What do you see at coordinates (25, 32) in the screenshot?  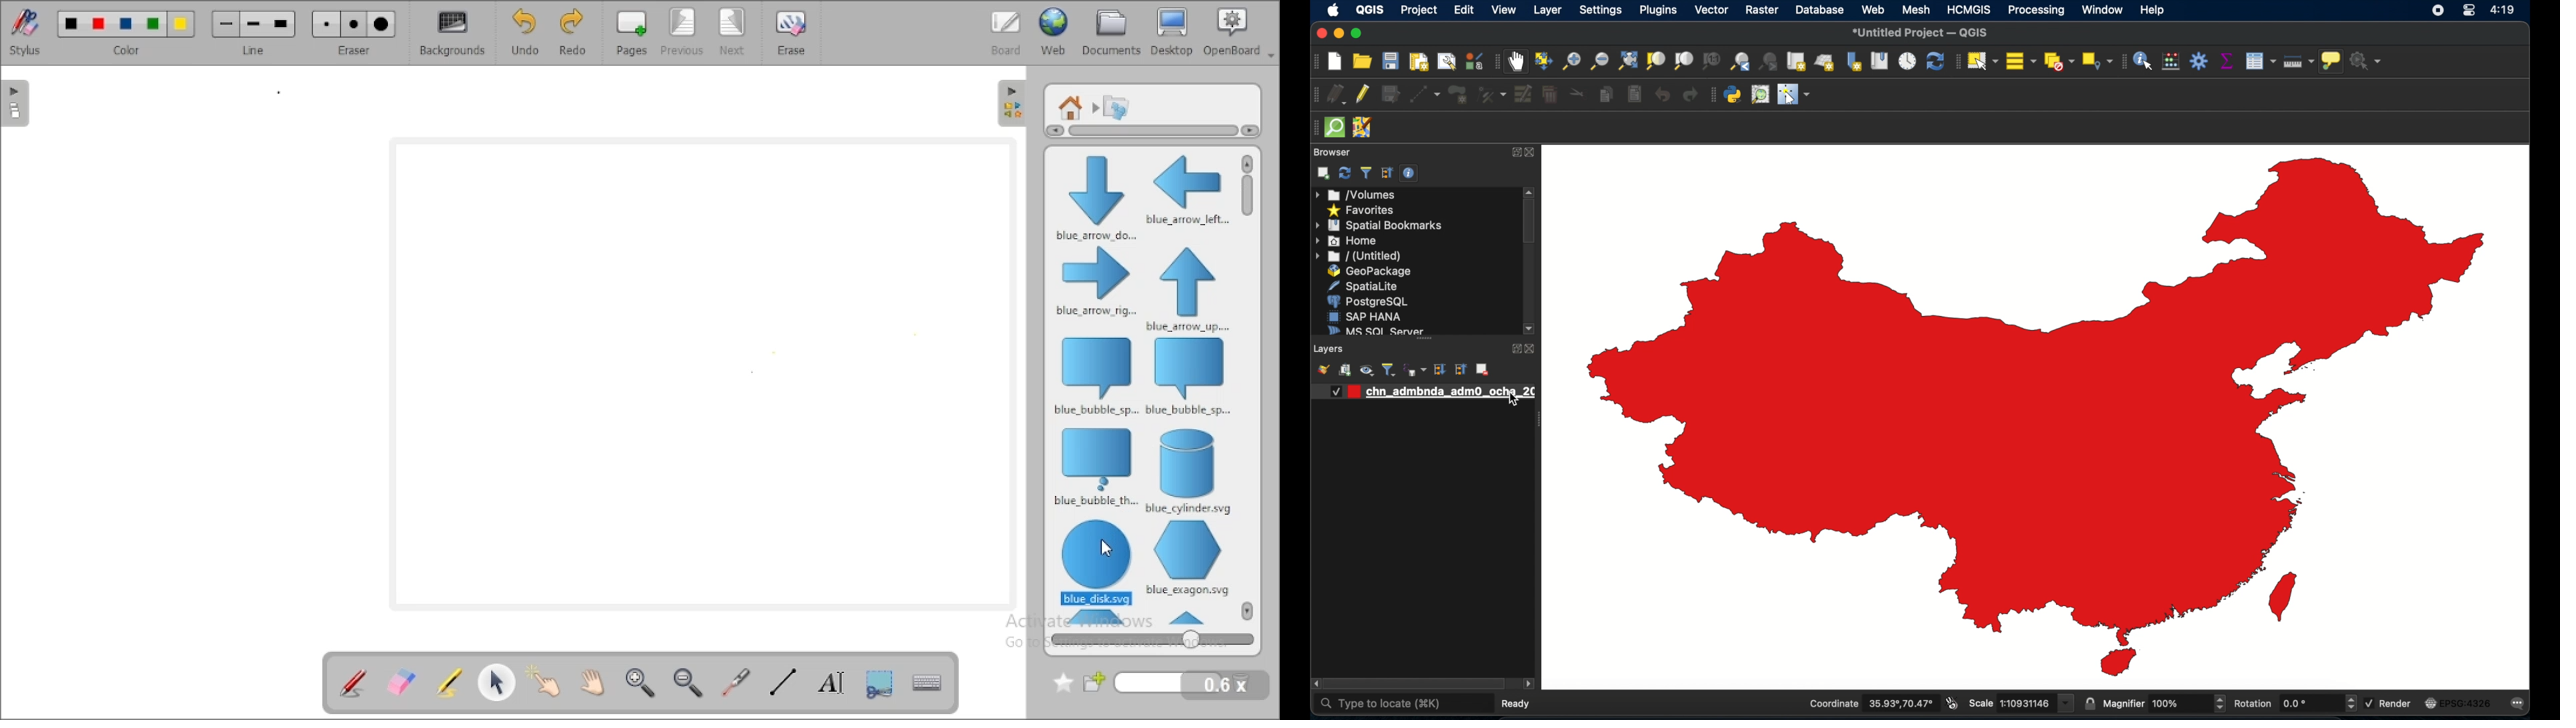 I see `stylus` at bounding box center [25, 32].